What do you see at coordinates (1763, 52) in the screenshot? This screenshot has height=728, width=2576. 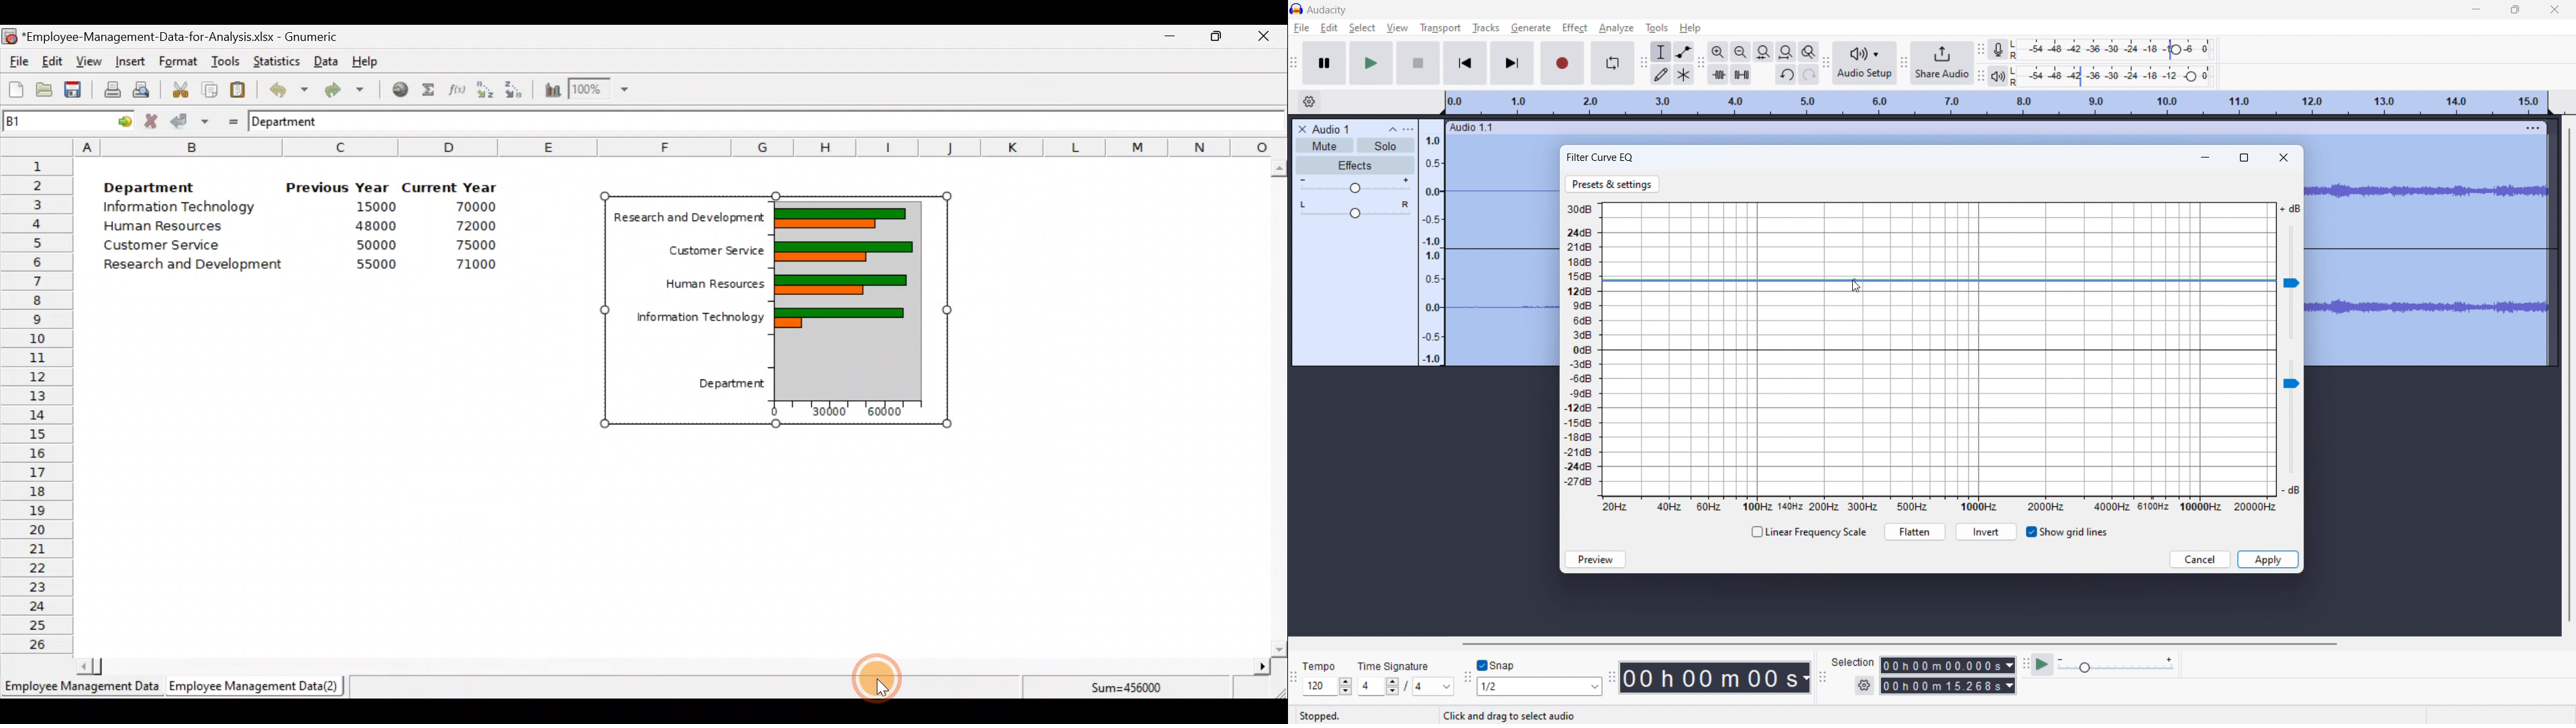 I see `fit selection to width` at bounding box center [1763, 52].